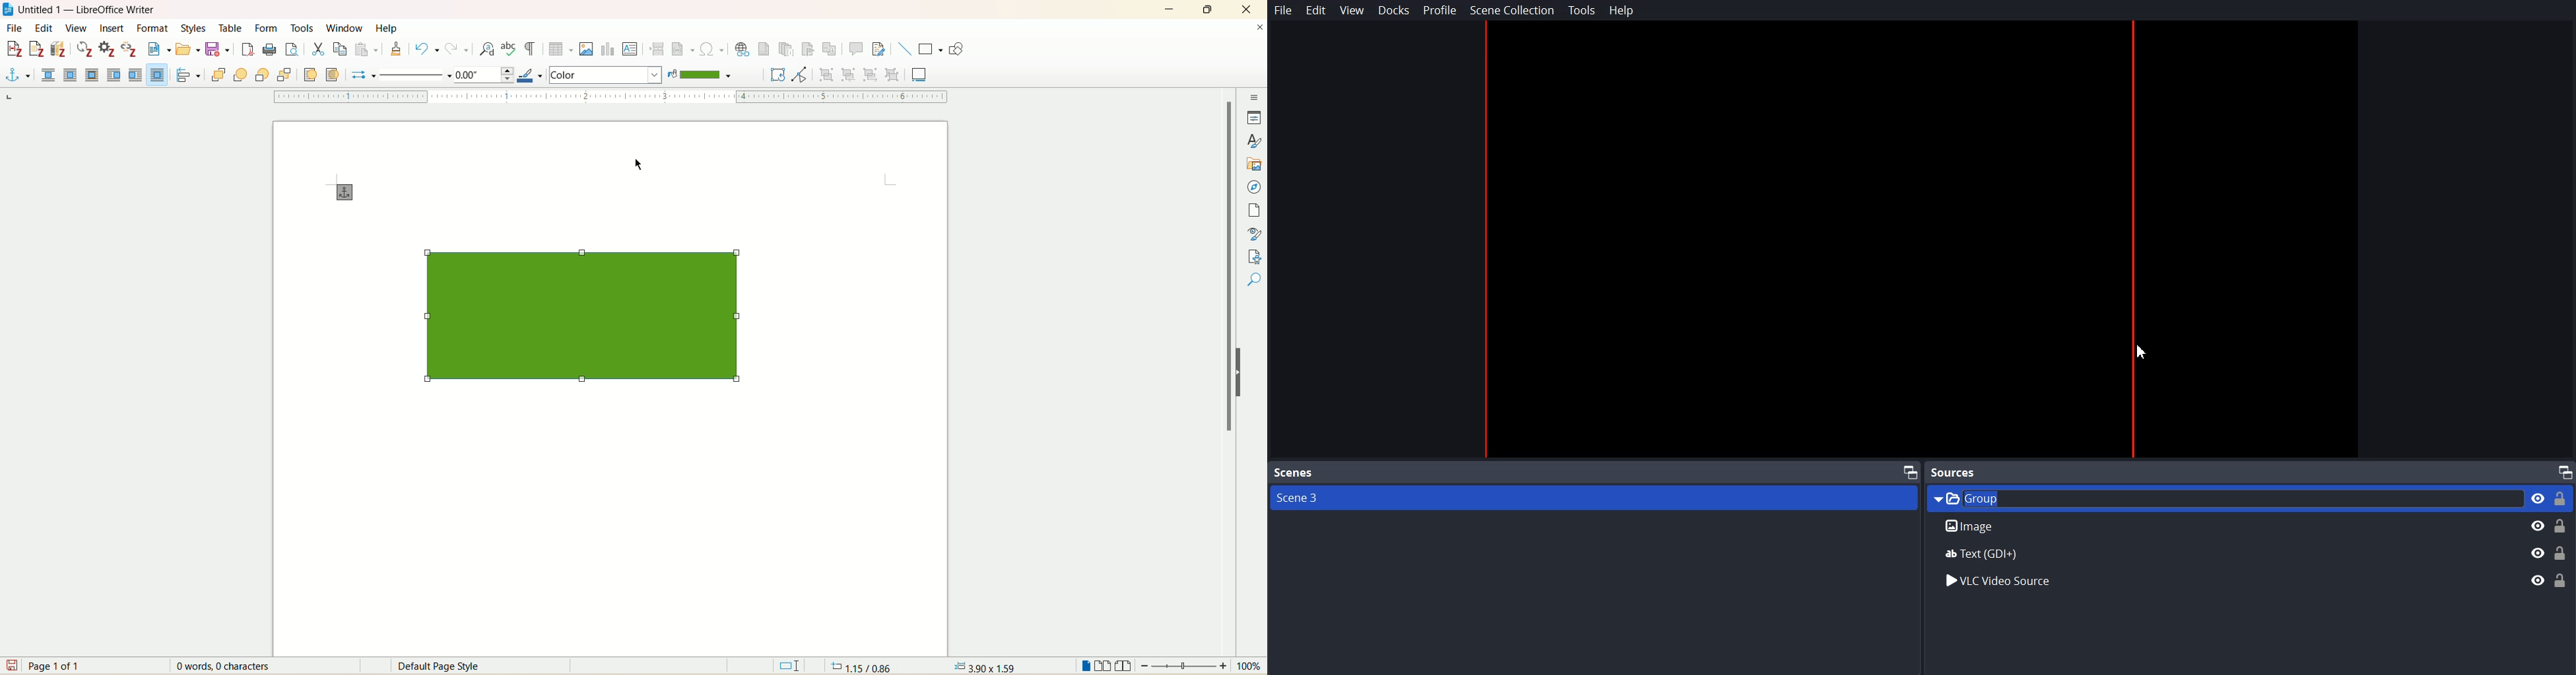 This screenshot has height=700, width=2576. I want to click on coordinates, so click(858, 666).